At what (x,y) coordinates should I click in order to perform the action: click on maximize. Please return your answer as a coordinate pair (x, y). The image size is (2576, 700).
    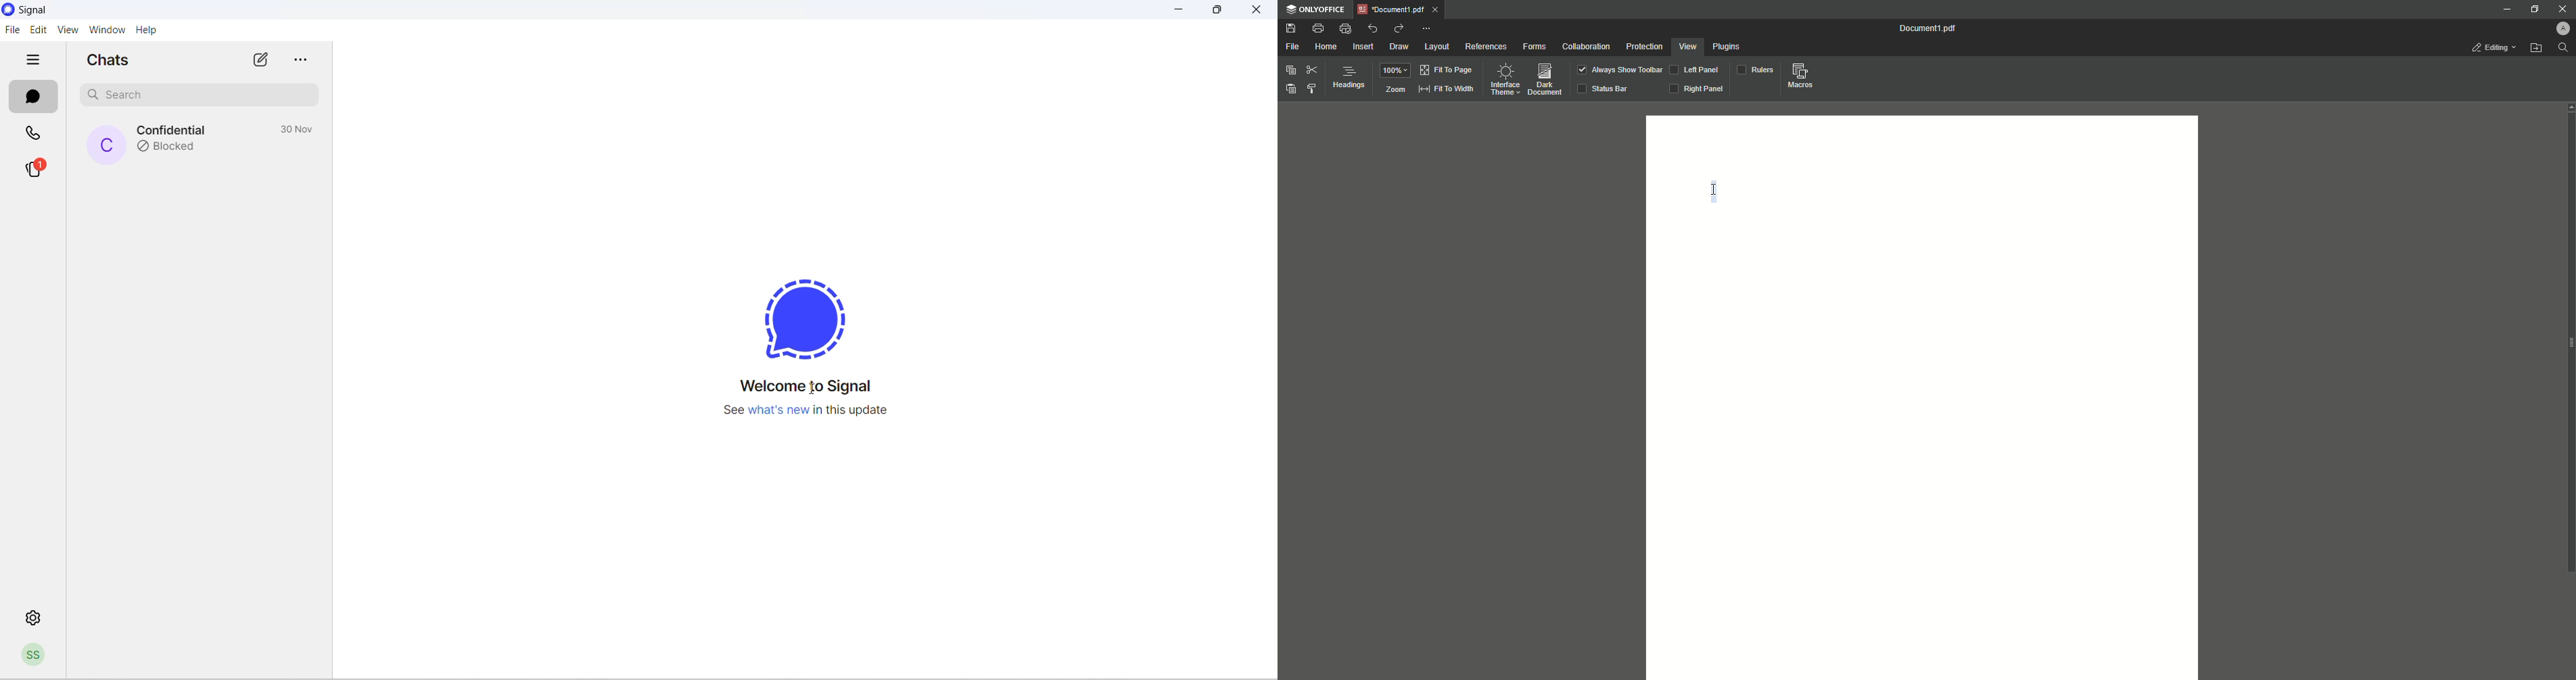
    Looking at the image, I should click on (1218, 12).